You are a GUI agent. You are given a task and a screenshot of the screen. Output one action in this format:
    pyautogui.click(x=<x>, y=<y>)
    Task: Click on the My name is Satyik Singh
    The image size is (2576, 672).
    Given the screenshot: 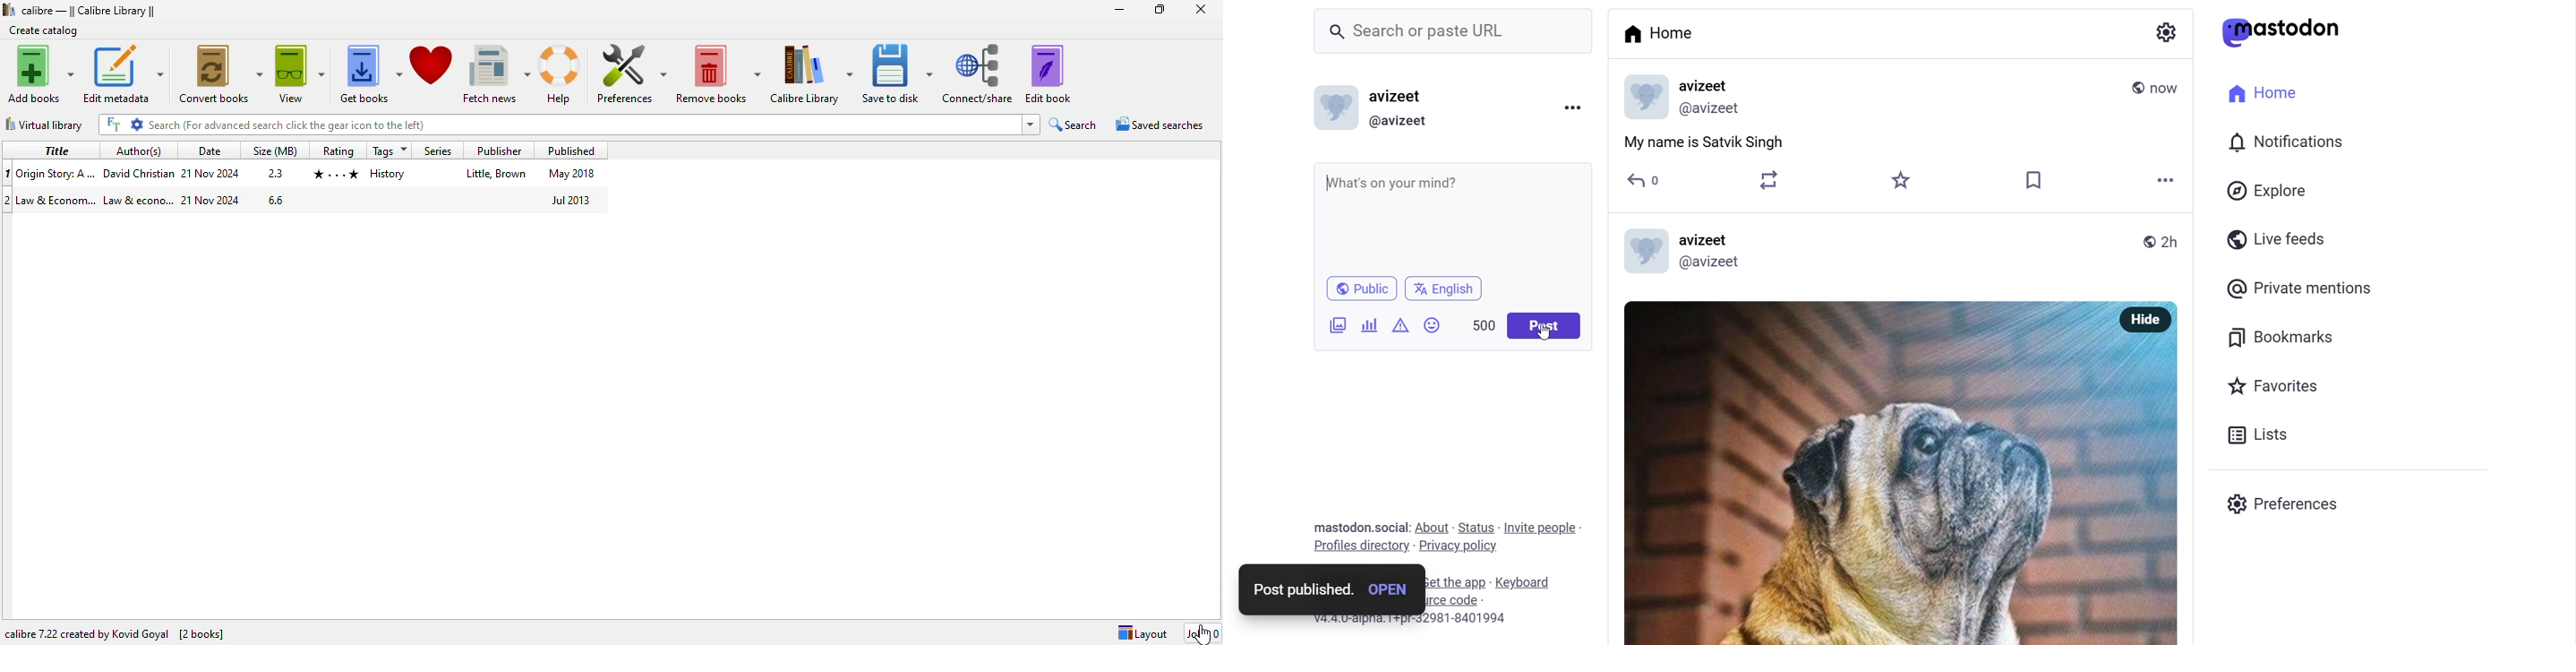 What is the action you would take?
    pyautogui.click(x=1405, y=185)
    